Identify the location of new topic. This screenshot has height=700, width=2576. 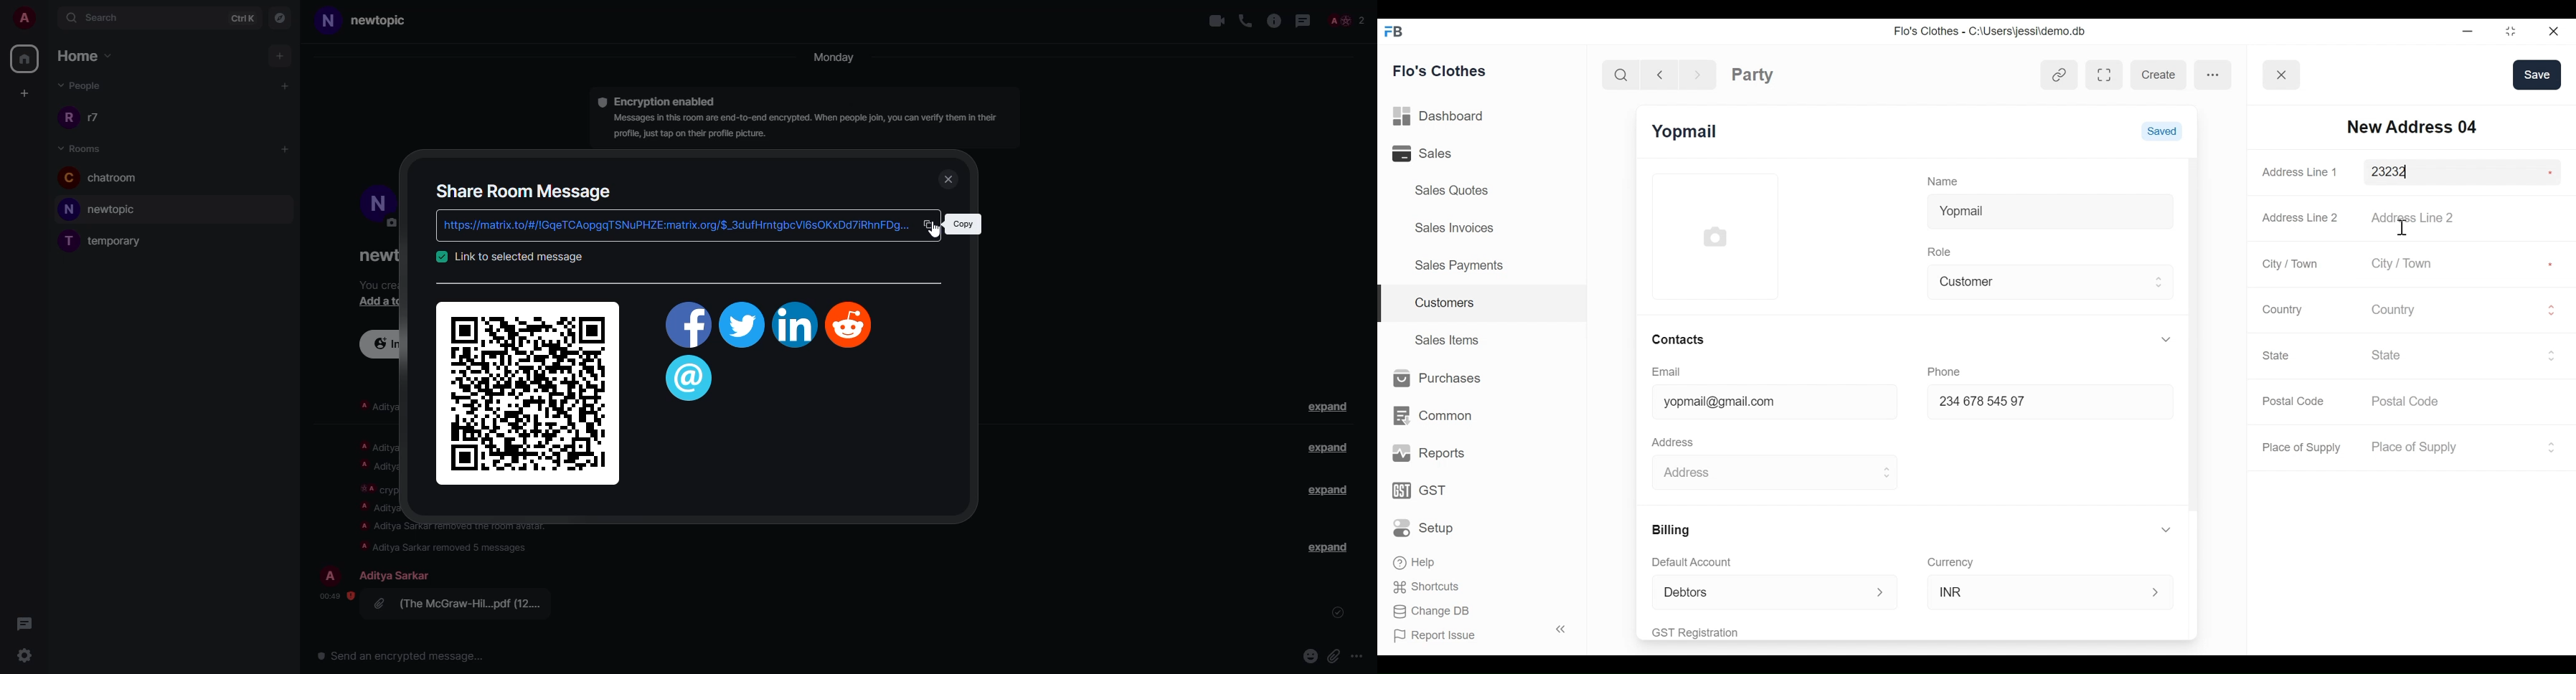
(372, 21).